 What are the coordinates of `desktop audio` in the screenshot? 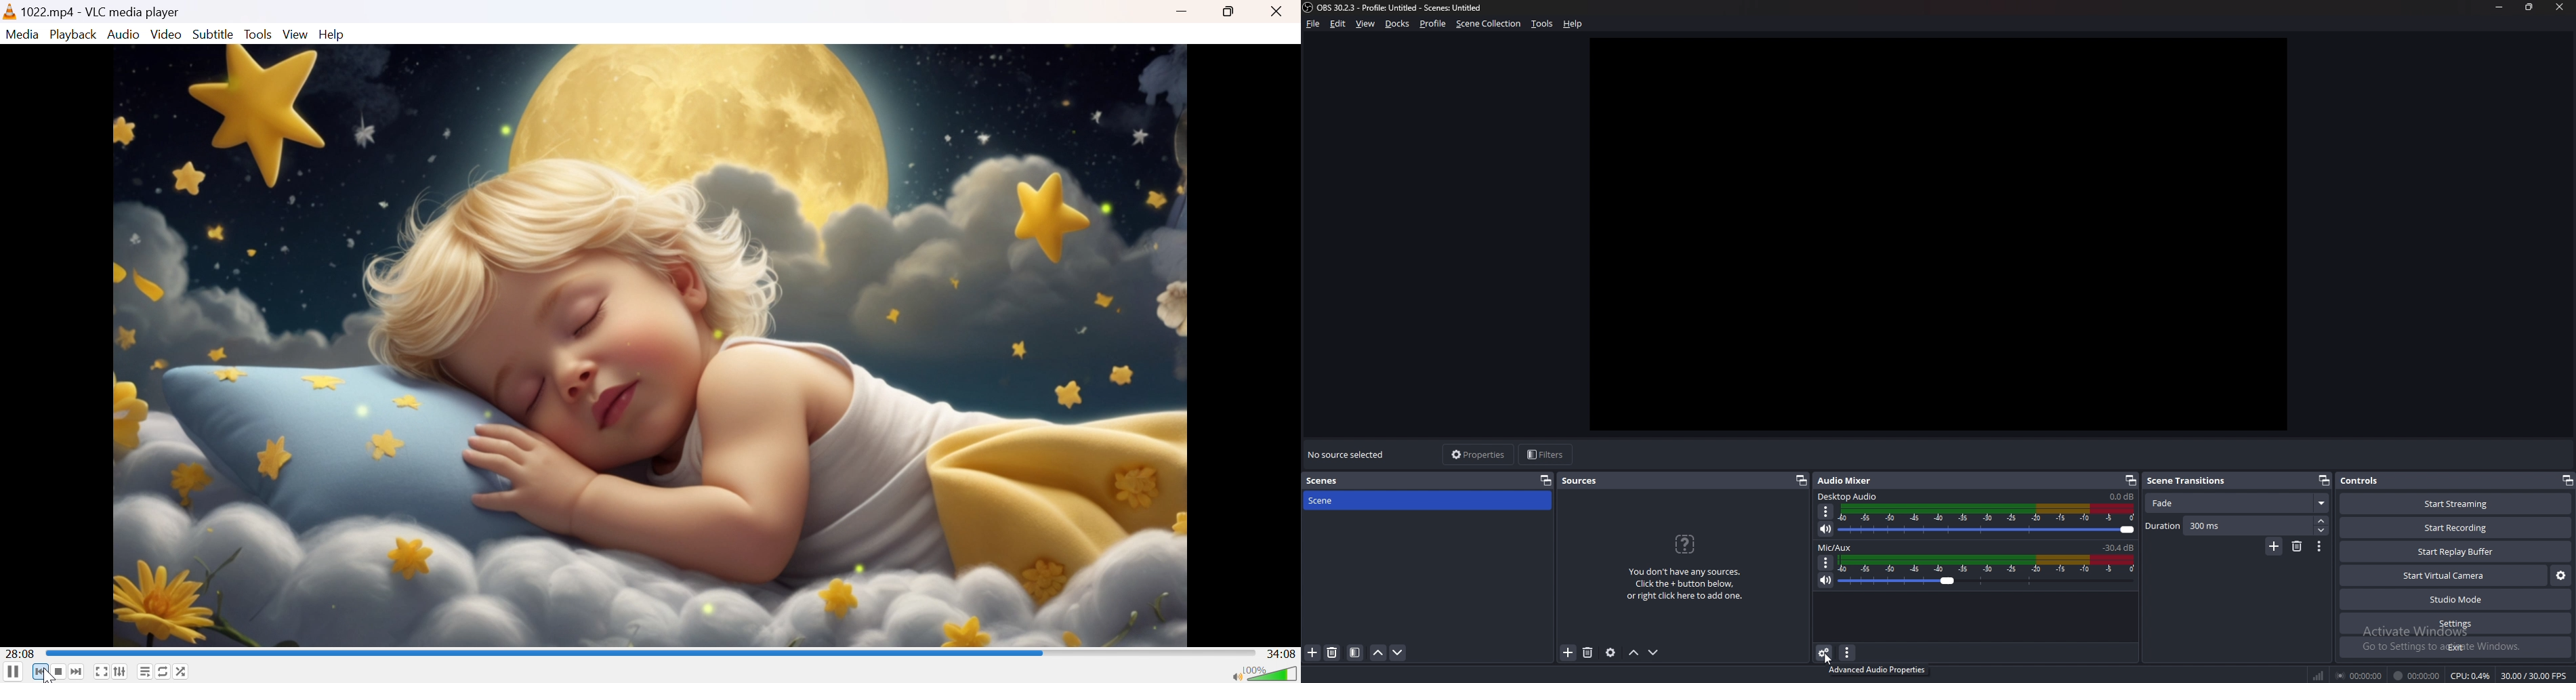 It's located at (1848, 496).